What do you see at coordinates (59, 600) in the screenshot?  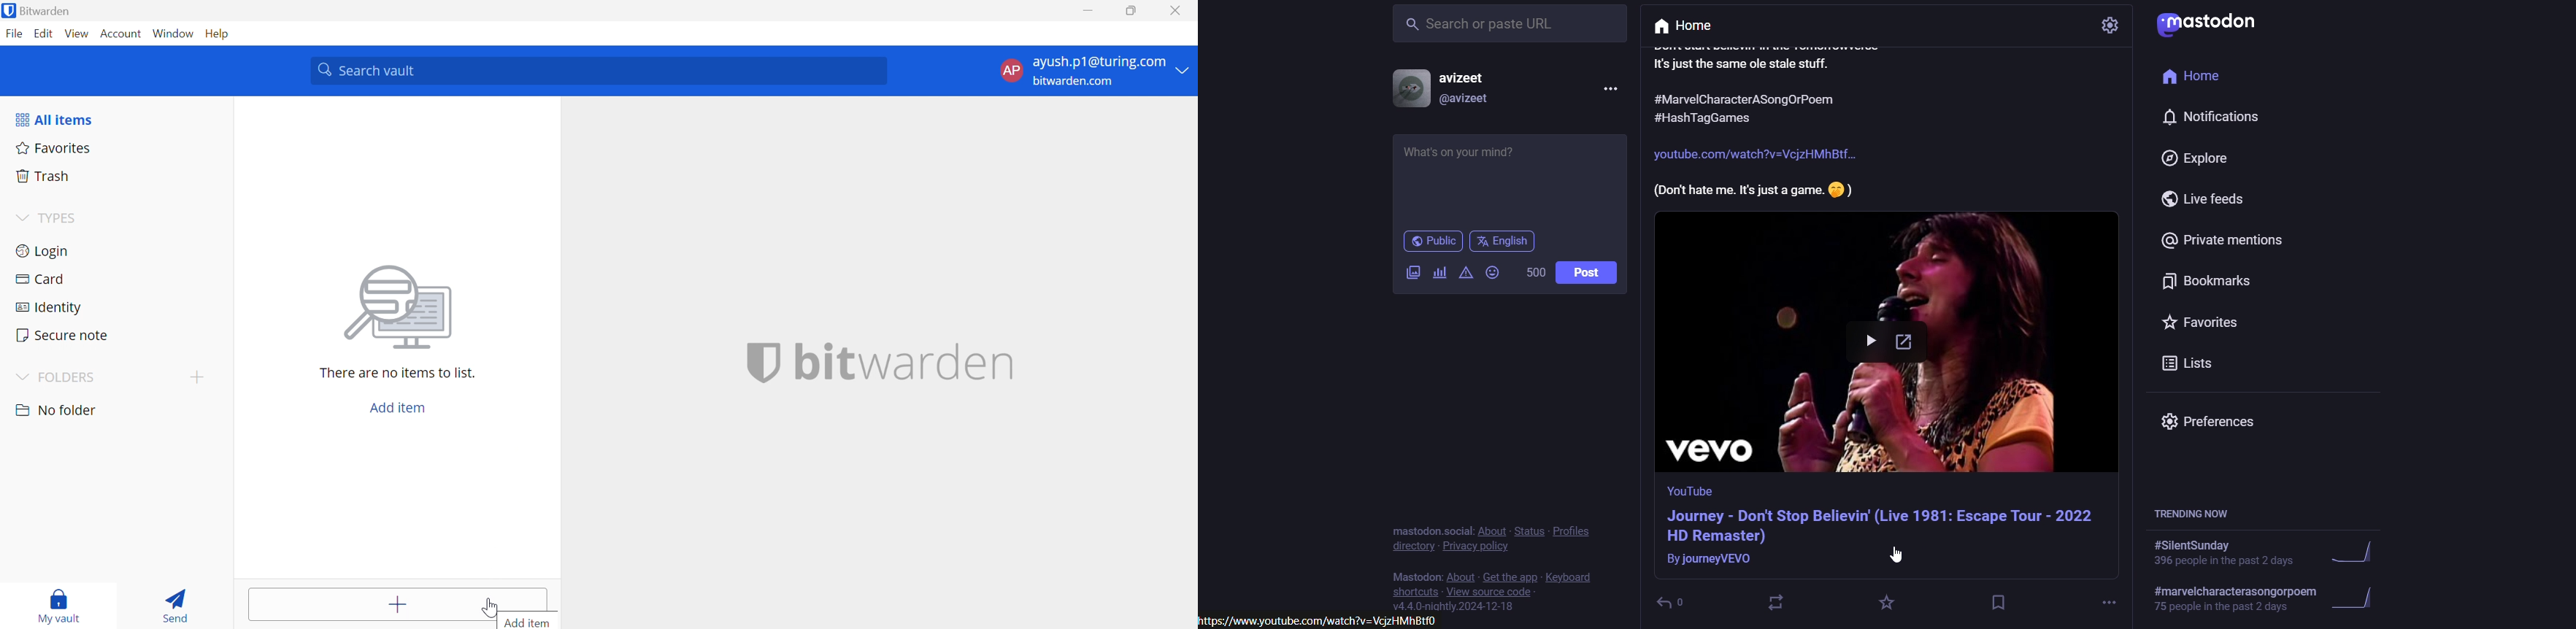 I see `My vault` at bounding box center [59, 600].